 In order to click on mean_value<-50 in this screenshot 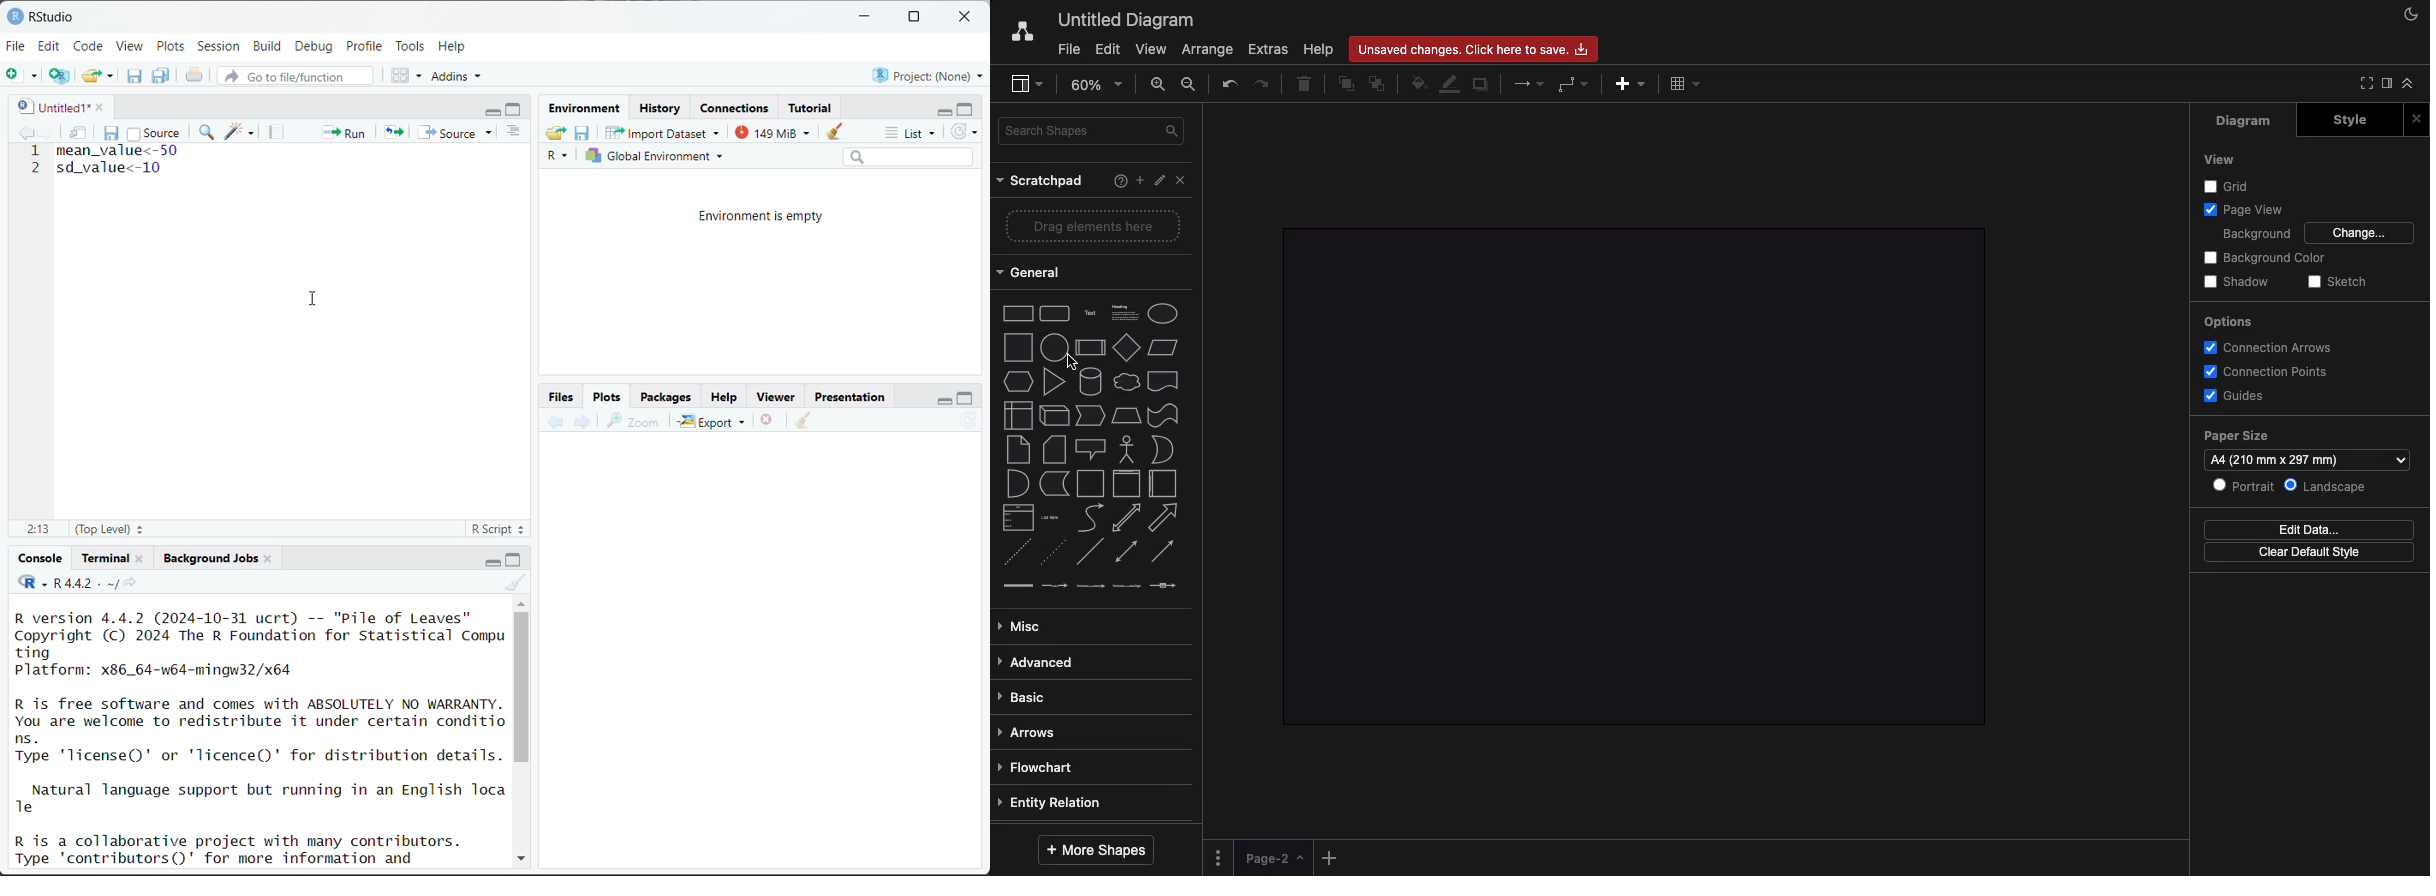, I will do `click(120, 151)`.